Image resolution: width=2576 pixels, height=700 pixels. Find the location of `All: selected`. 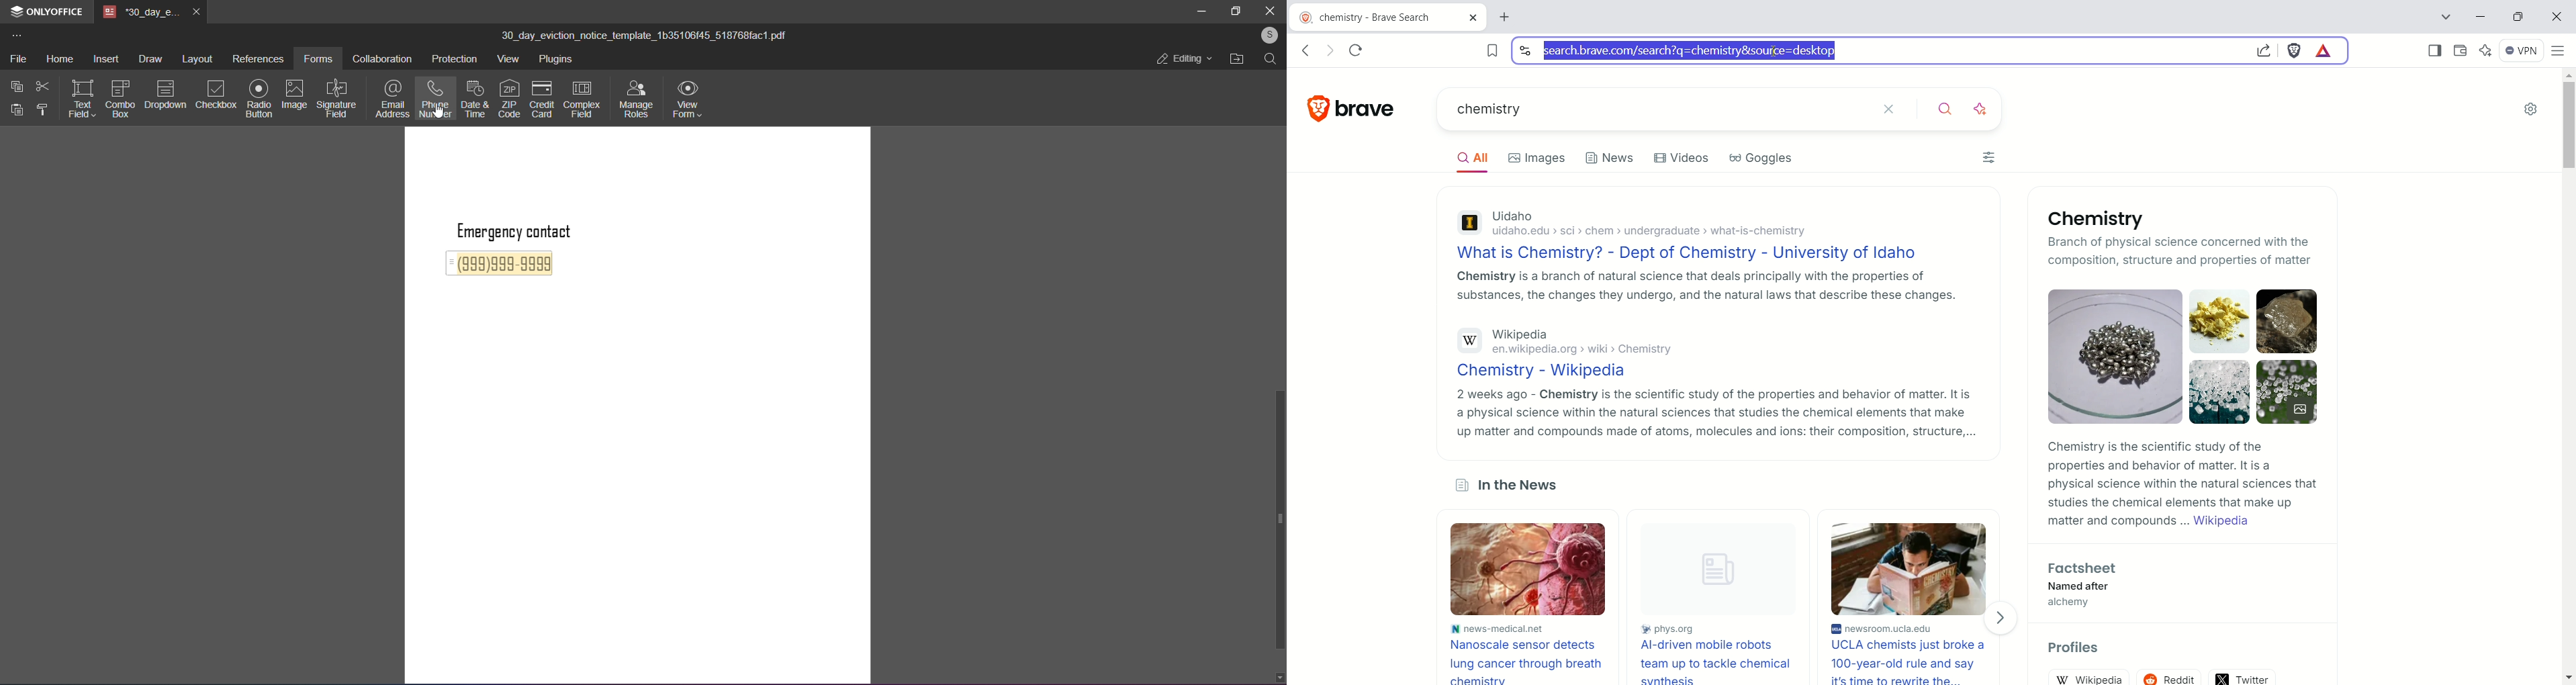

All: selected is located at coordinates (1470, 156).